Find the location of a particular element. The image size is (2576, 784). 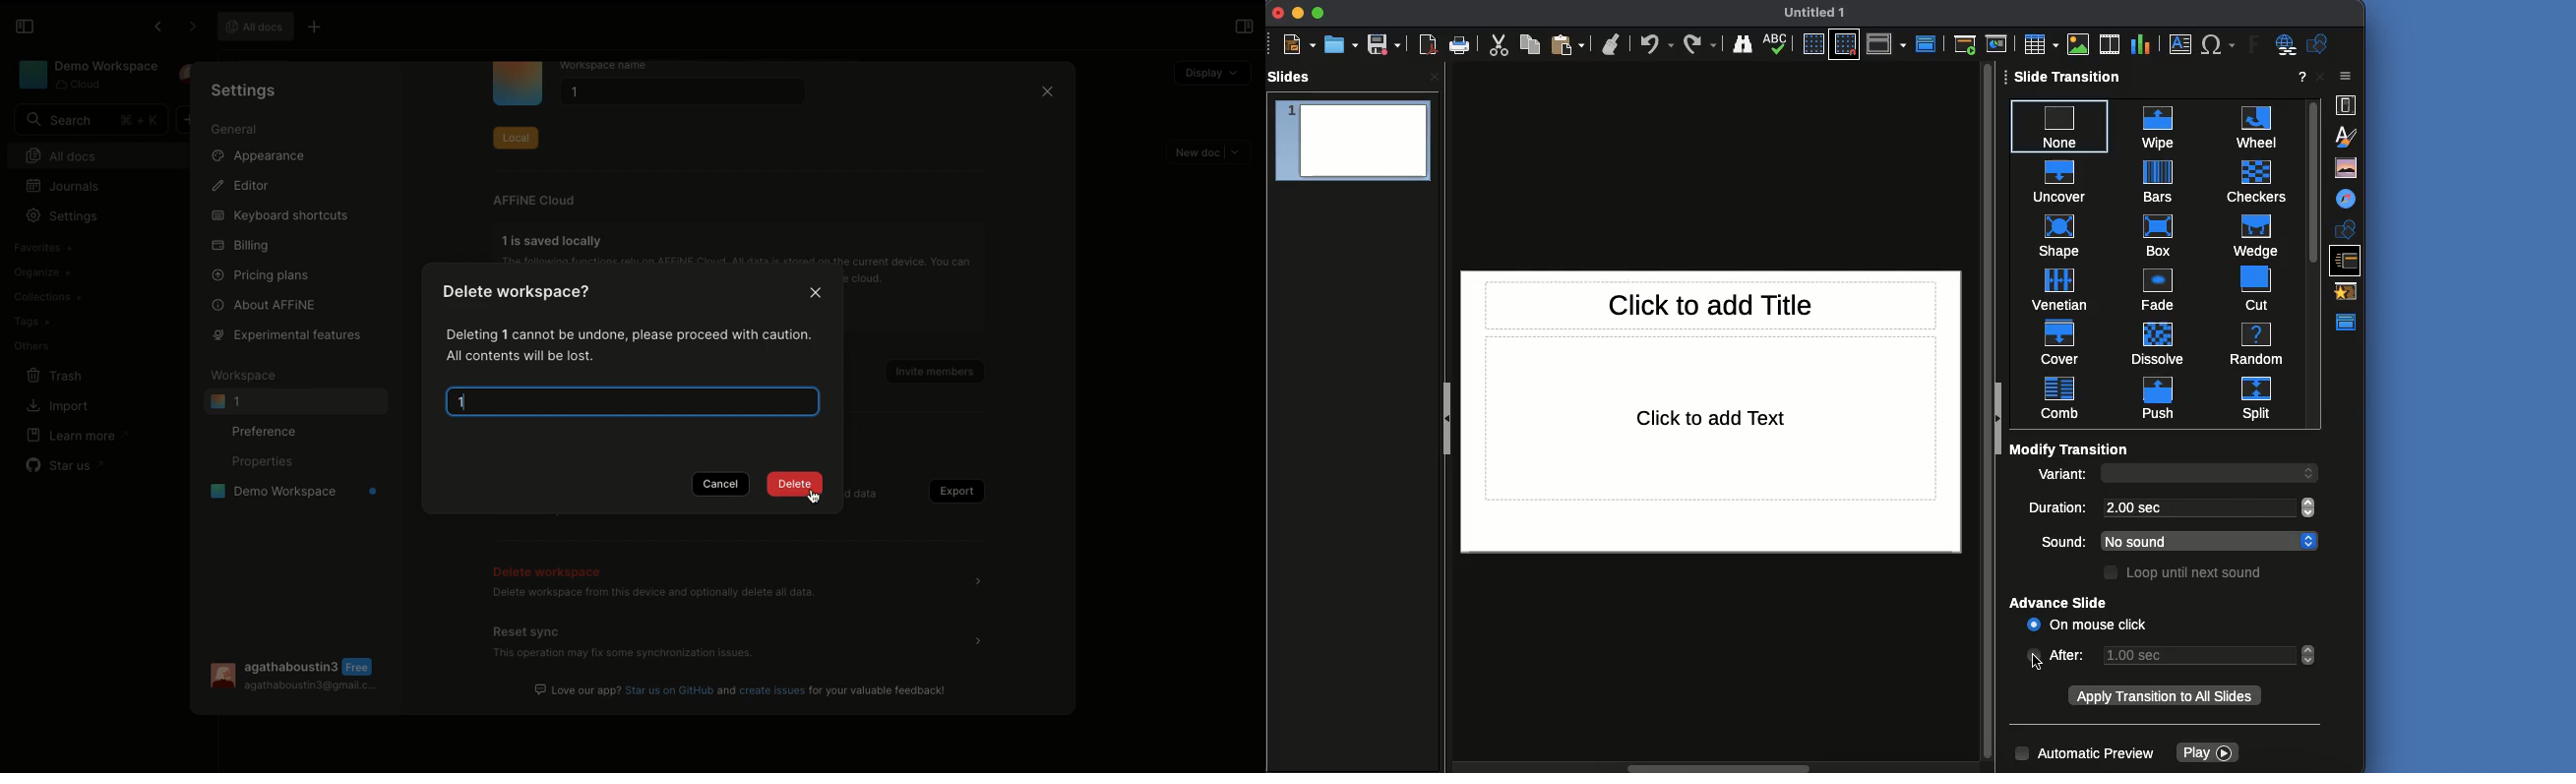

Animations is located at coordinates (2350, 290).